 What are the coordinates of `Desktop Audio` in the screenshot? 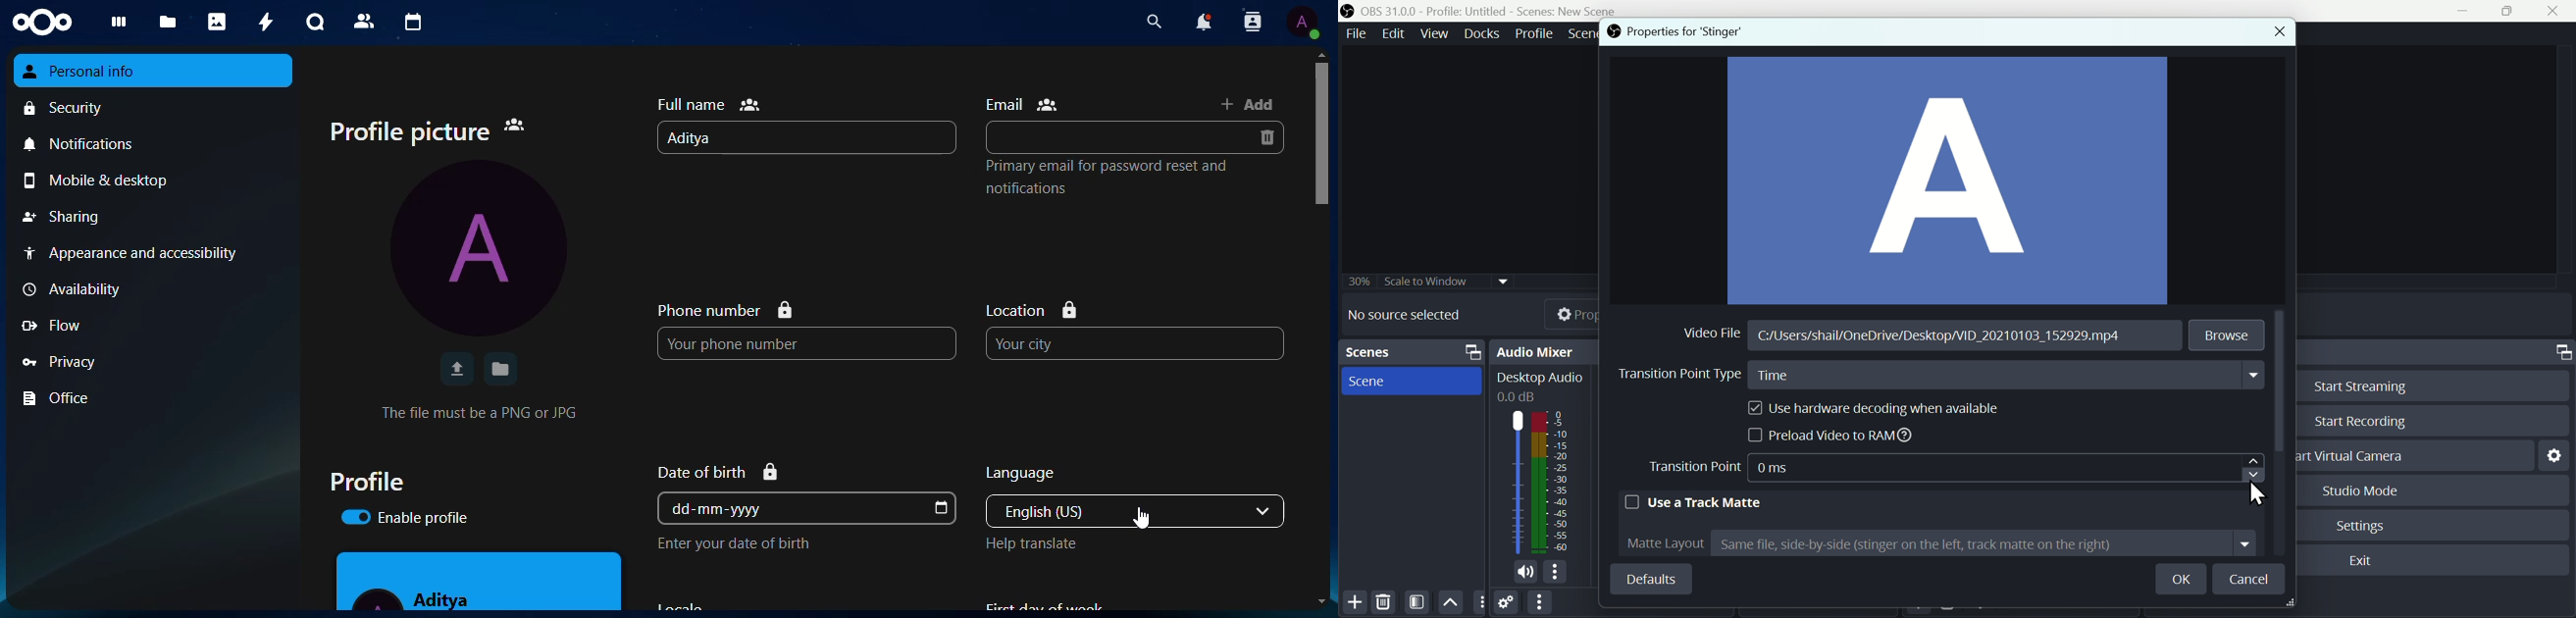 It's located at (1539, 386).